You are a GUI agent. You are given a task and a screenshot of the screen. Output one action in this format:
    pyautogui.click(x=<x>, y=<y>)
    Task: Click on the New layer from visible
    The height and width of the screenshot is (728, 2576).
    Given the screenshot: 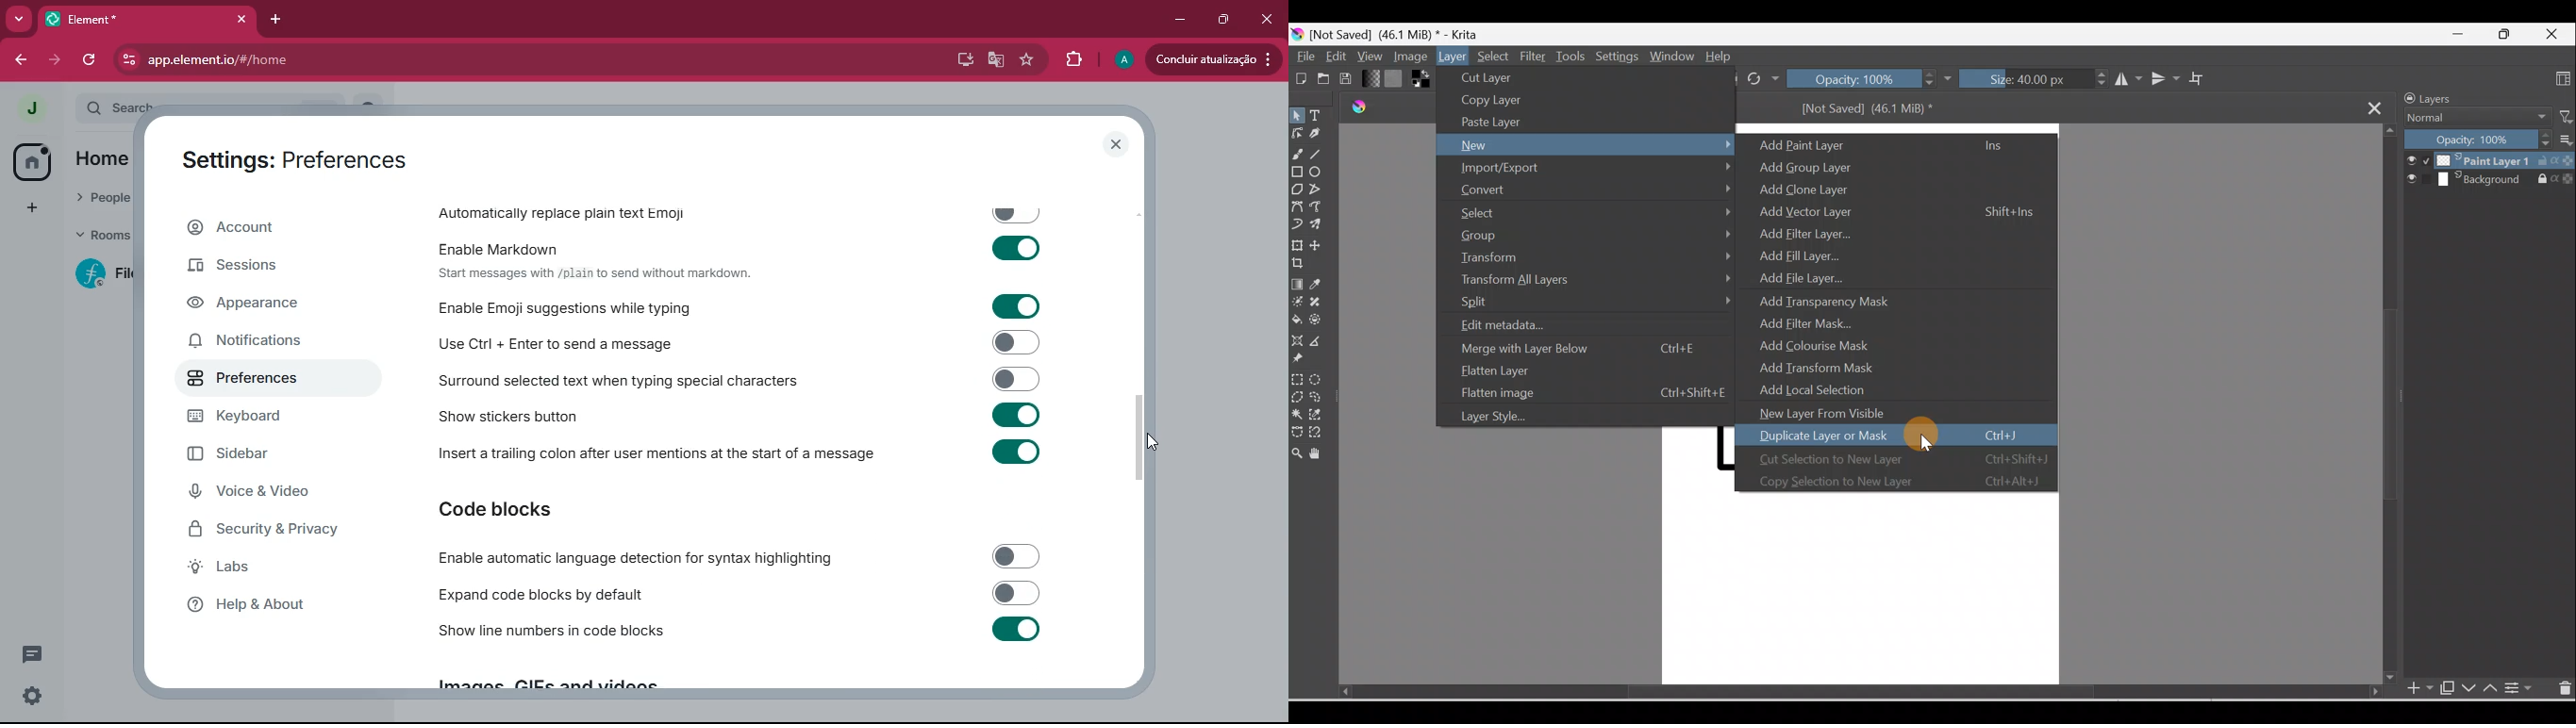 What is the action you would take?
    pyautogui.click(x=1831, y=413)
    